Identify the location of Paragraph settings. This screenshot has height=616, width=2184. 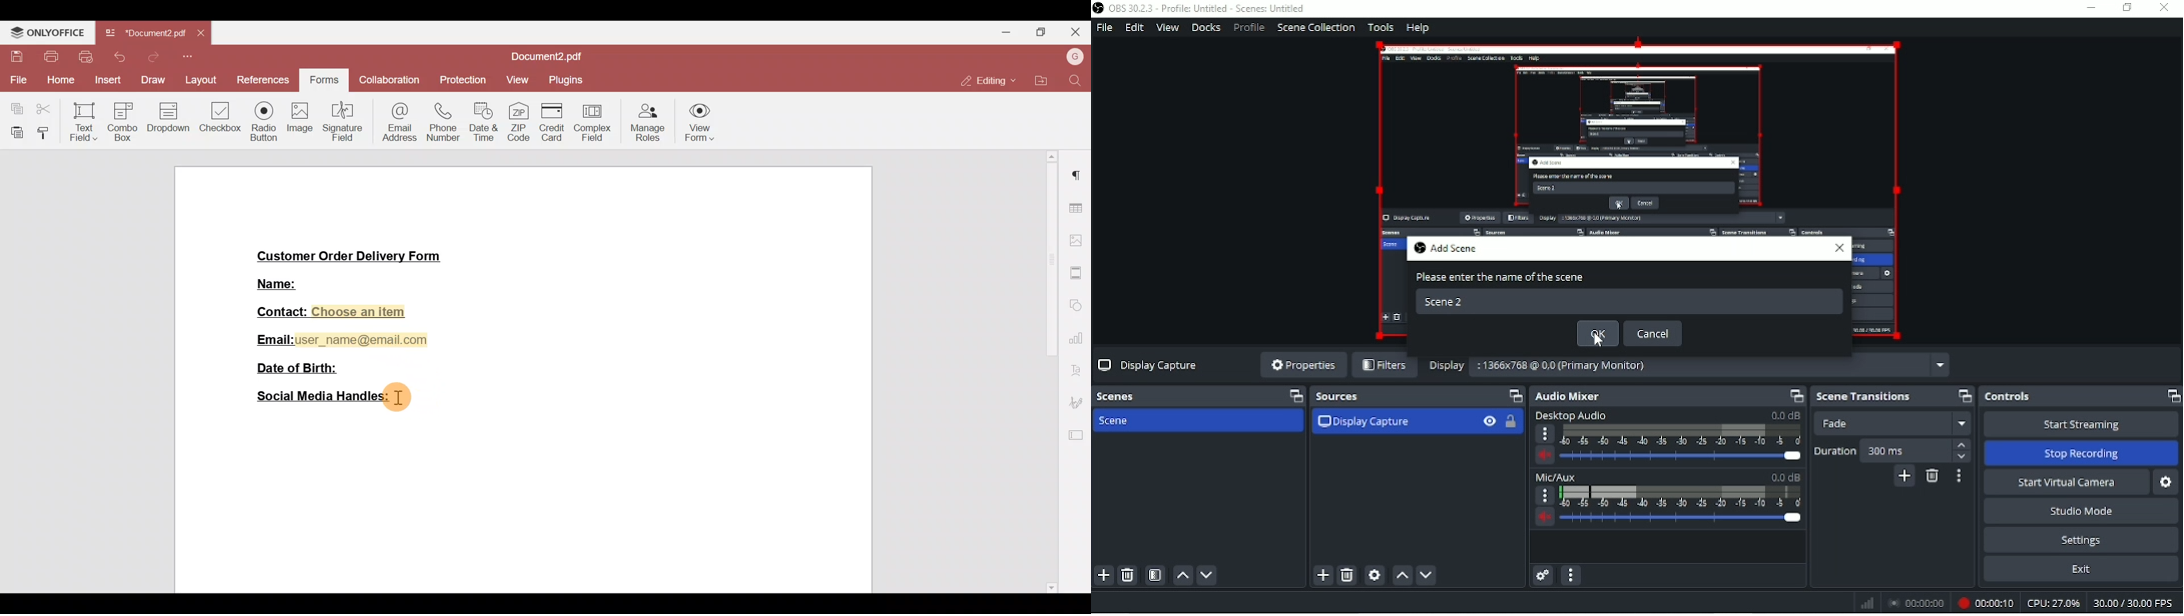
(1078, 177).